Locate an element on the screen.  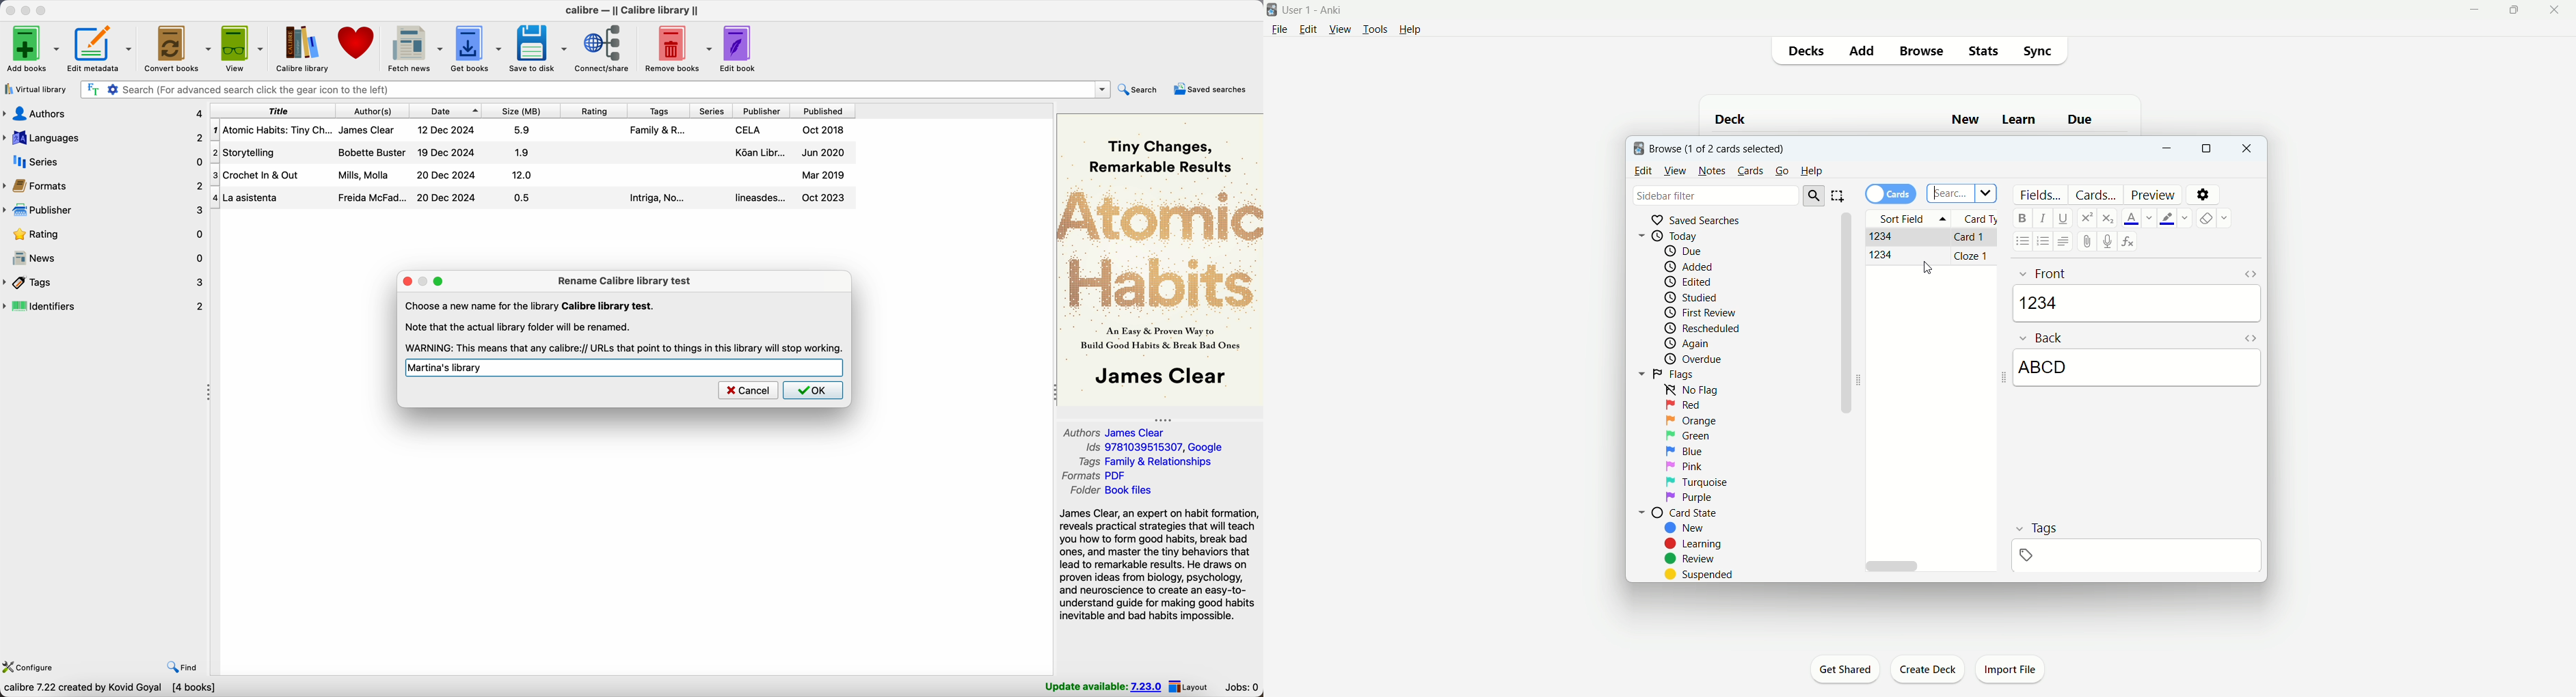
preview is located at coordinates (2155, 194).